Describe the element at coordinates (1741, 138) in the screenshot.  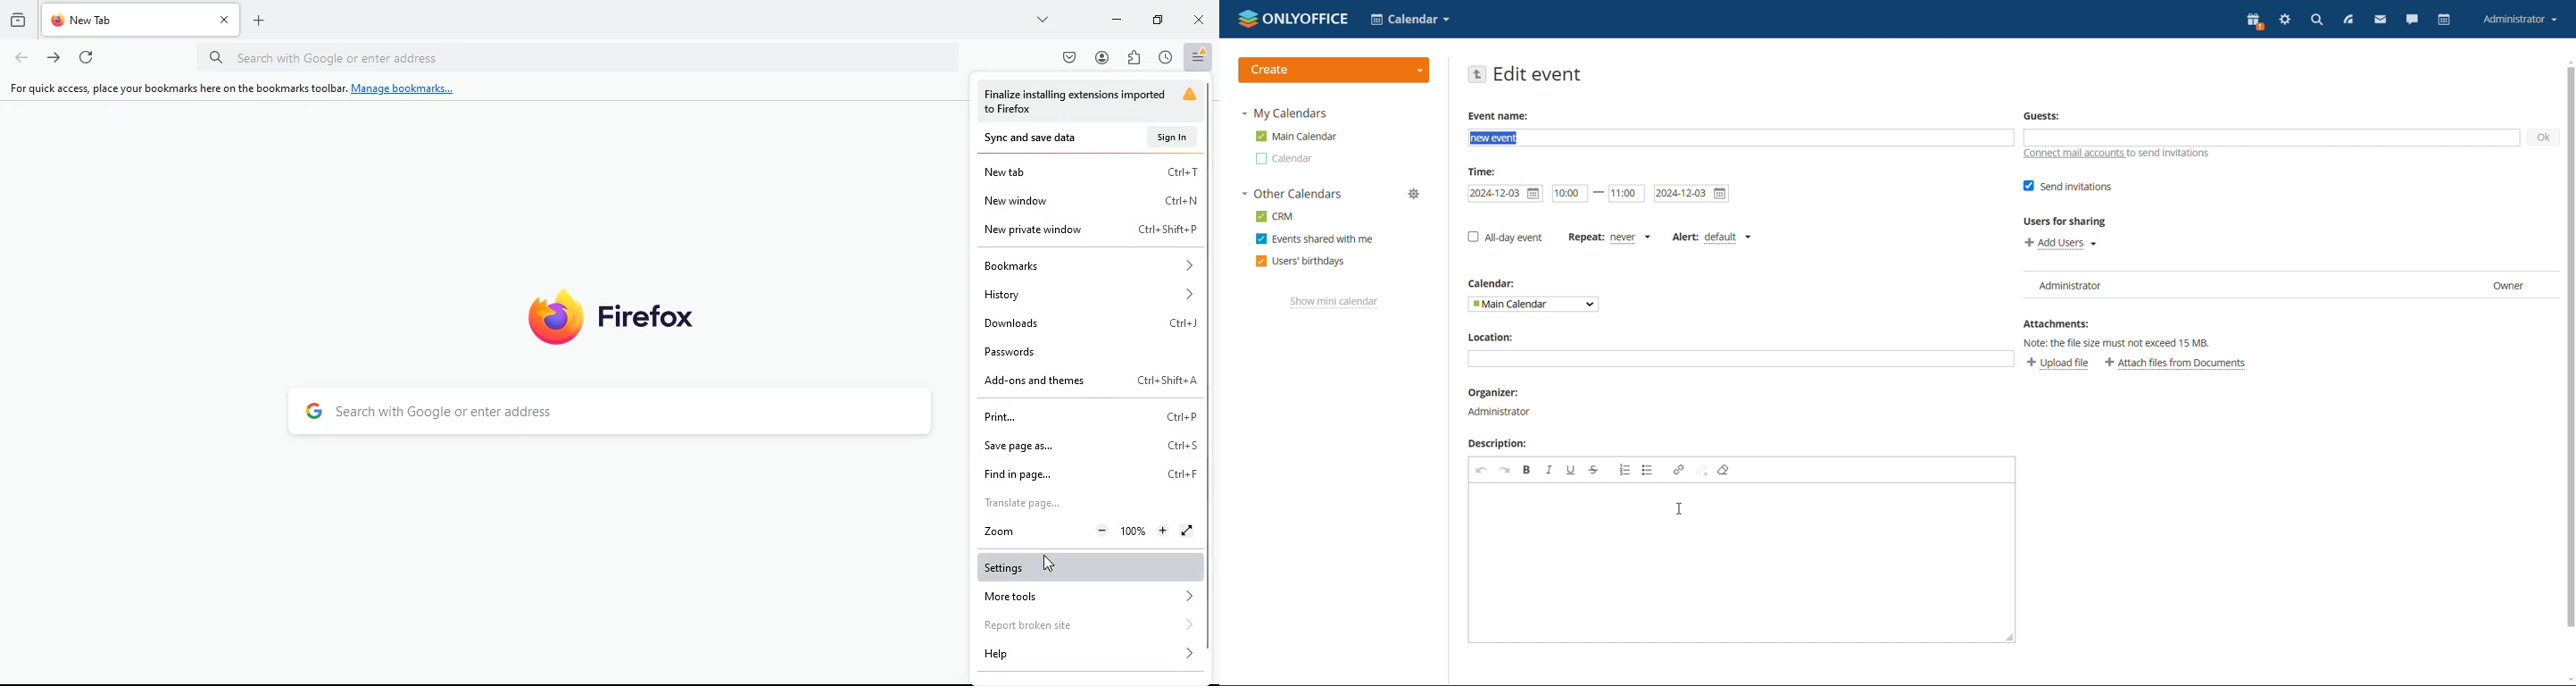
I see `add event name` at that location.